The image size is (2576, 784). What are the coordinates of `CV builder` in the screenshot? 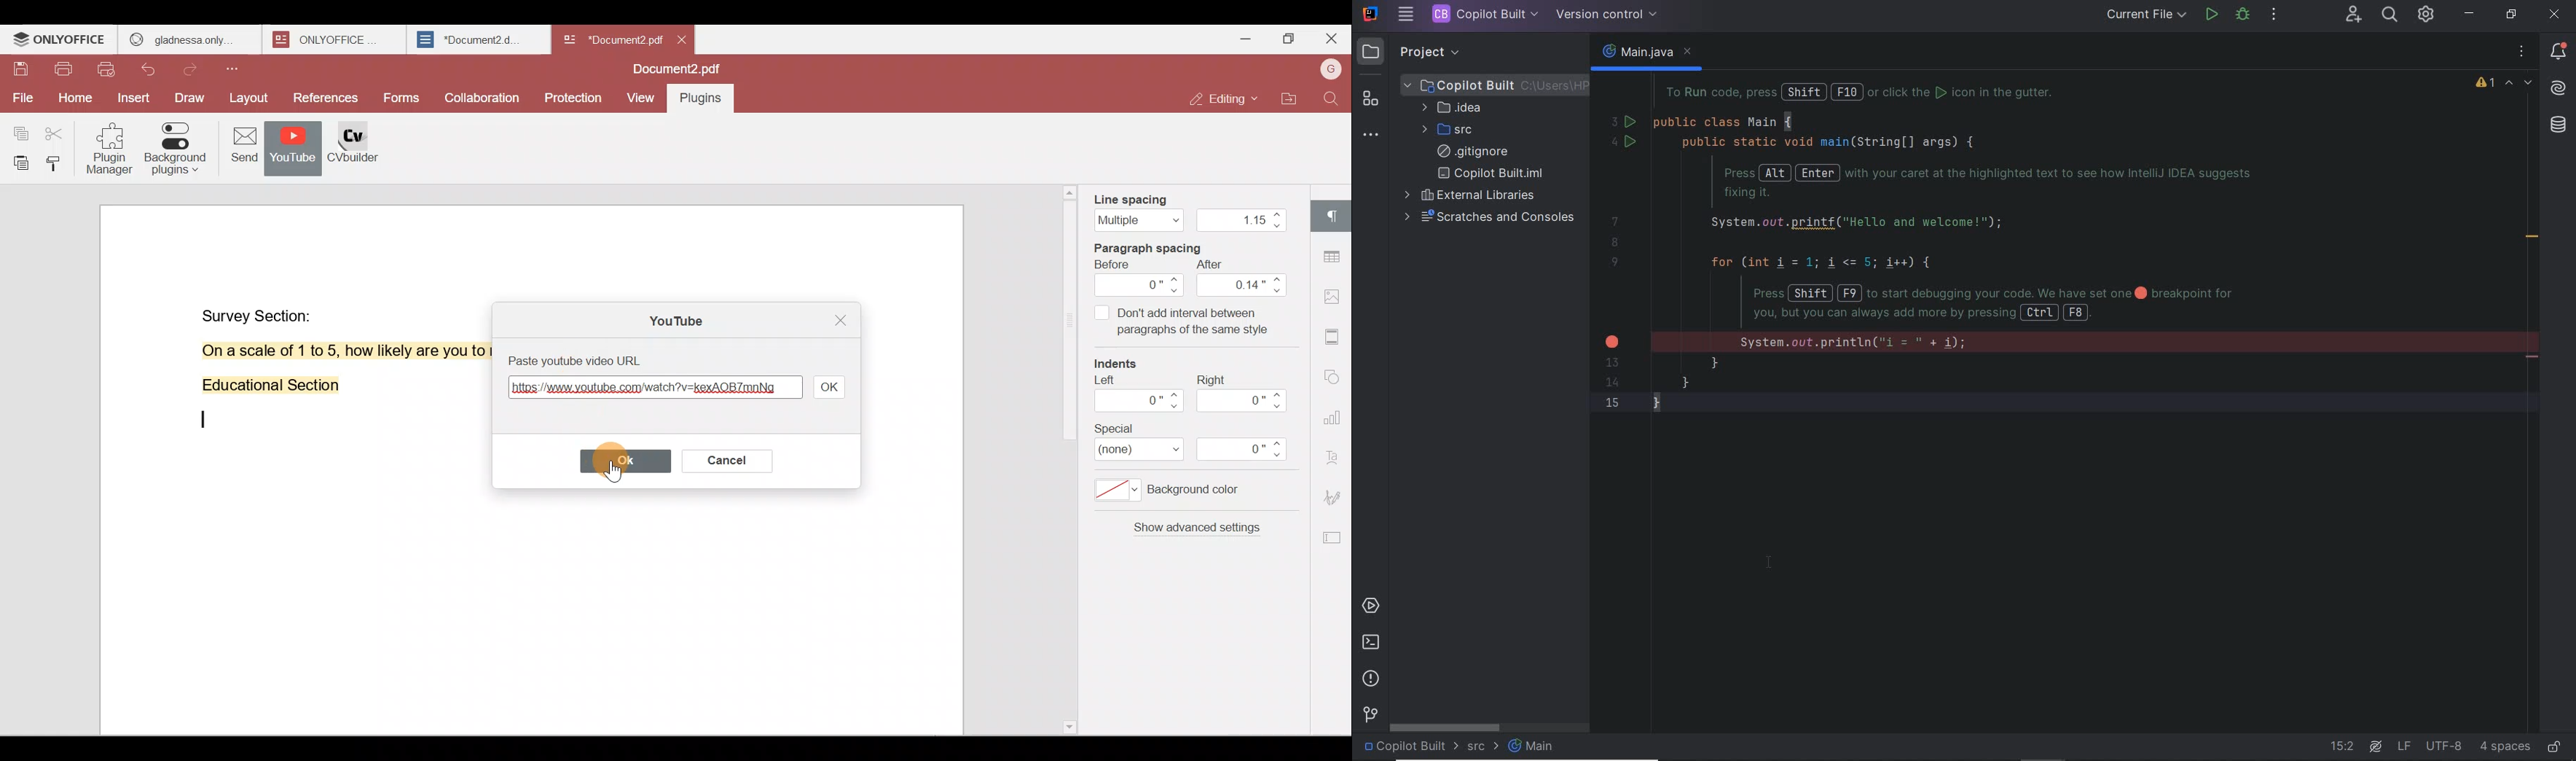 It's located at (362, 152).